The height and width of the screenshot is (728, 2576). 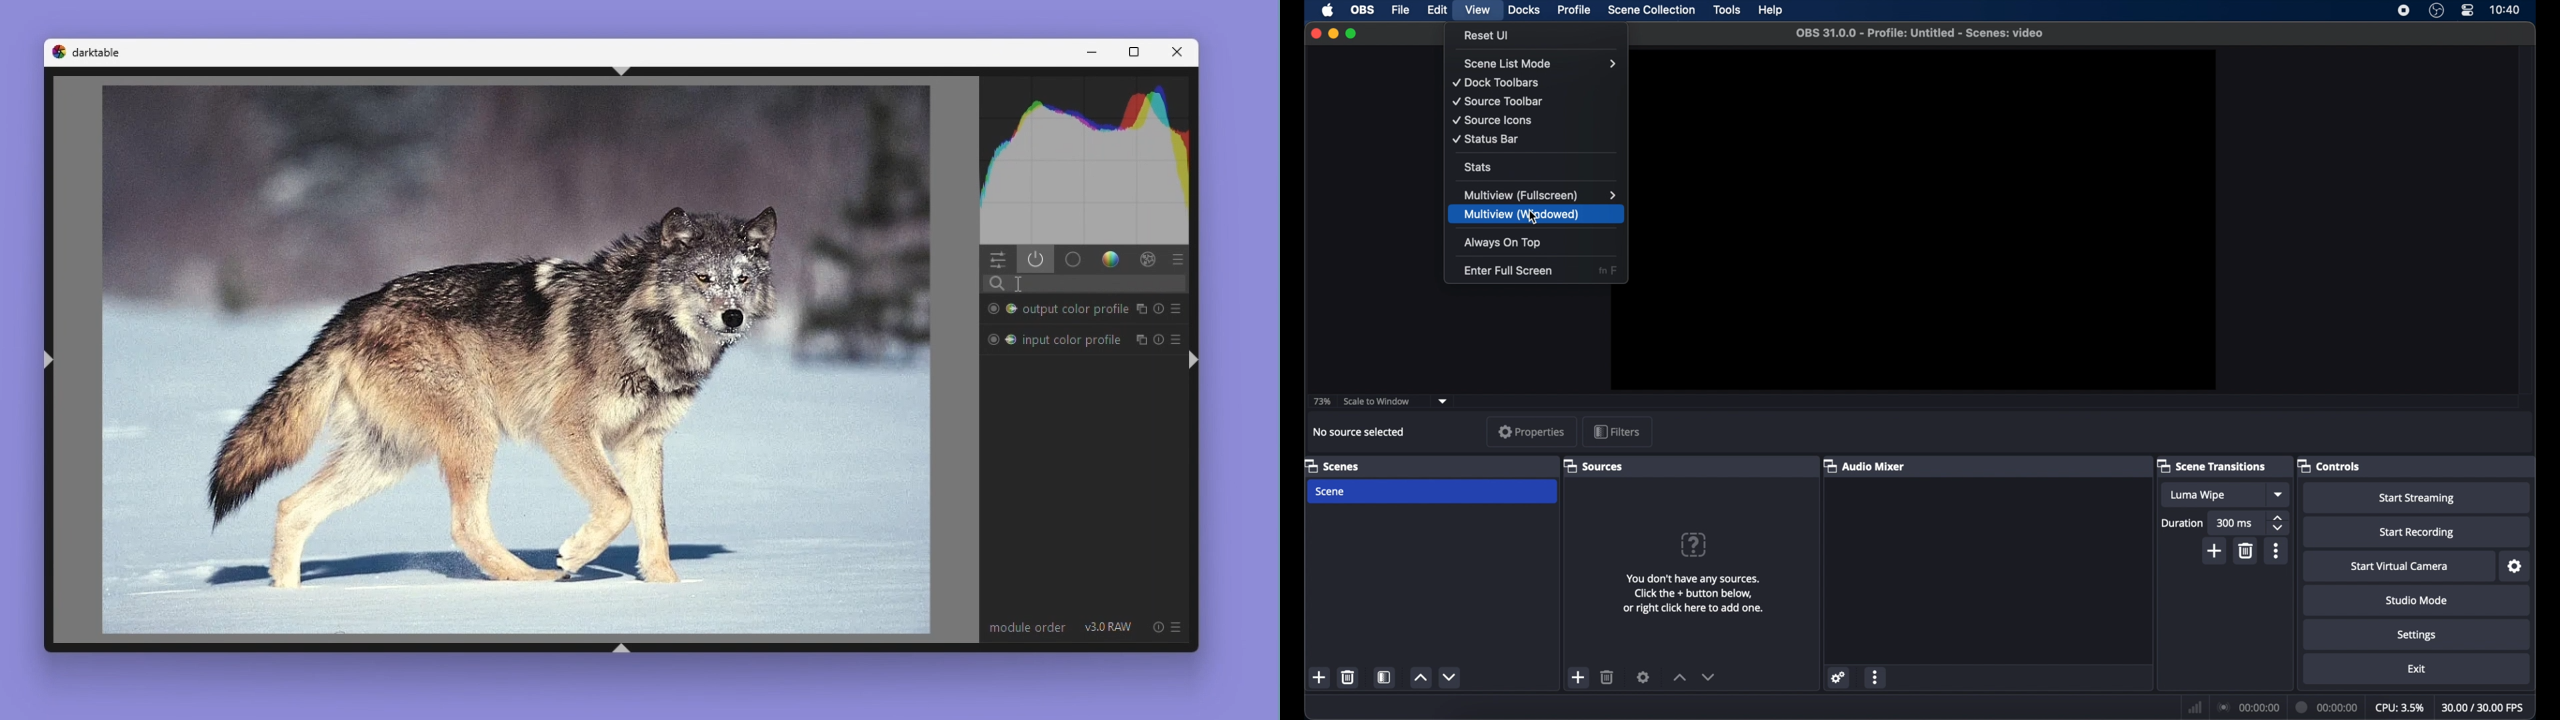 What do you see at coordinates (1145, 260) in the screenshot?
I see `Effect` at bounding box center [1145, 260].